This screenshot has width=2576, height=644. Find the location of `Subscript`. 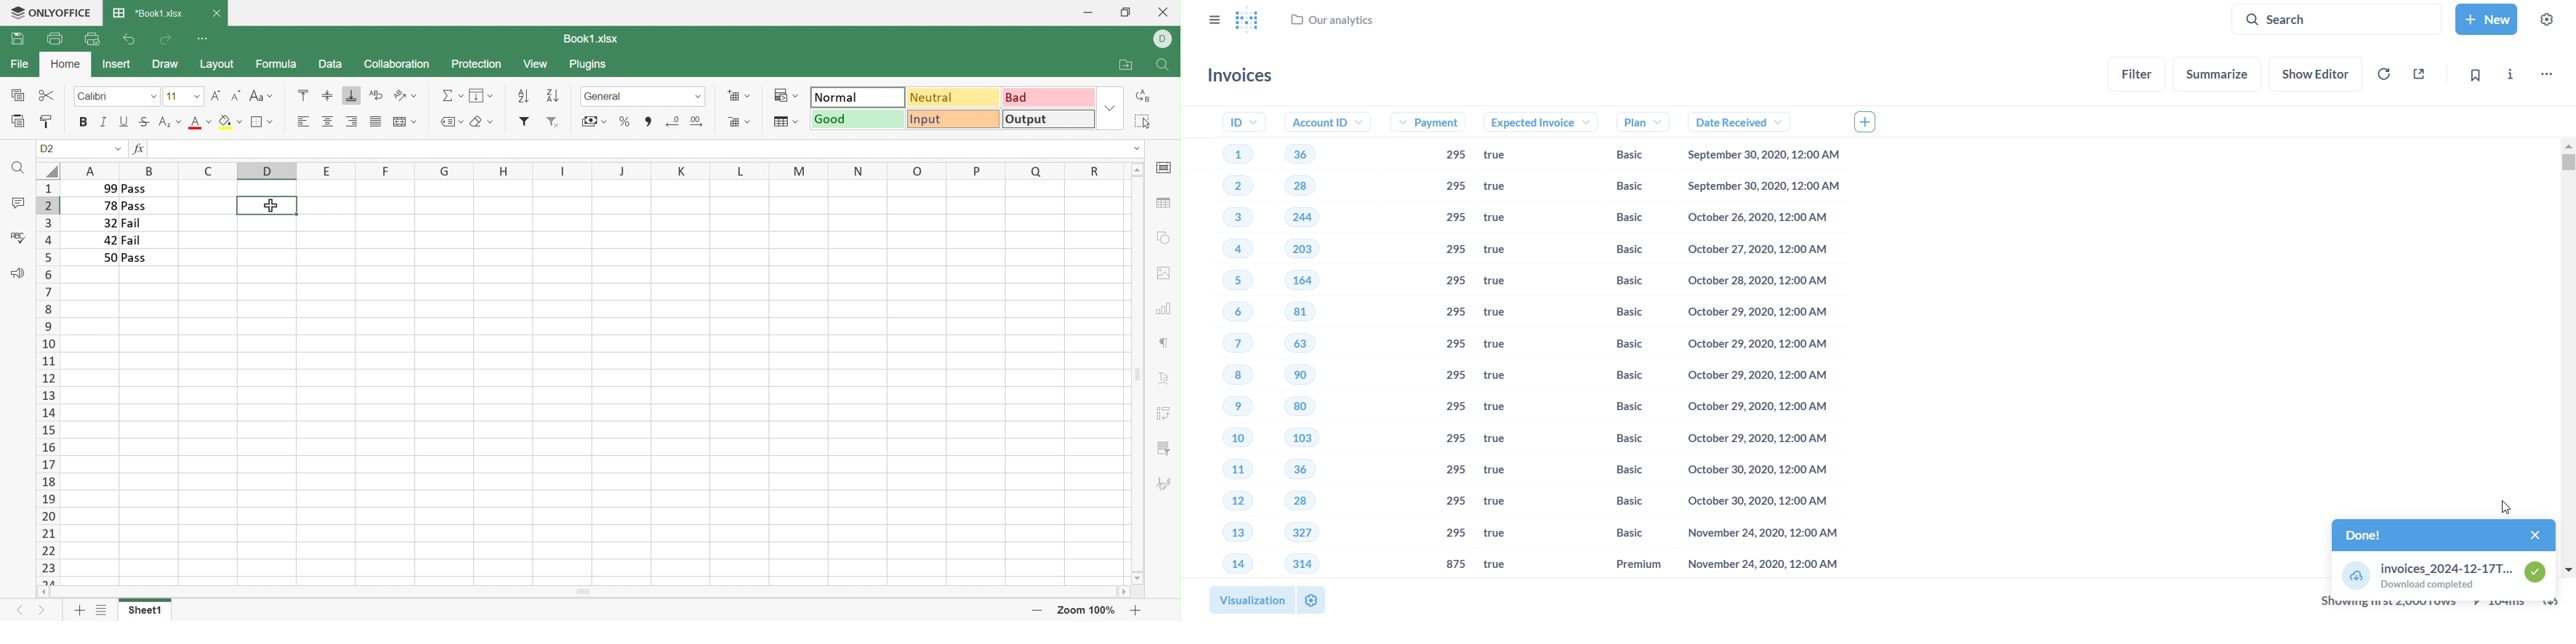

Subscript is located at coordinates (169, 124).